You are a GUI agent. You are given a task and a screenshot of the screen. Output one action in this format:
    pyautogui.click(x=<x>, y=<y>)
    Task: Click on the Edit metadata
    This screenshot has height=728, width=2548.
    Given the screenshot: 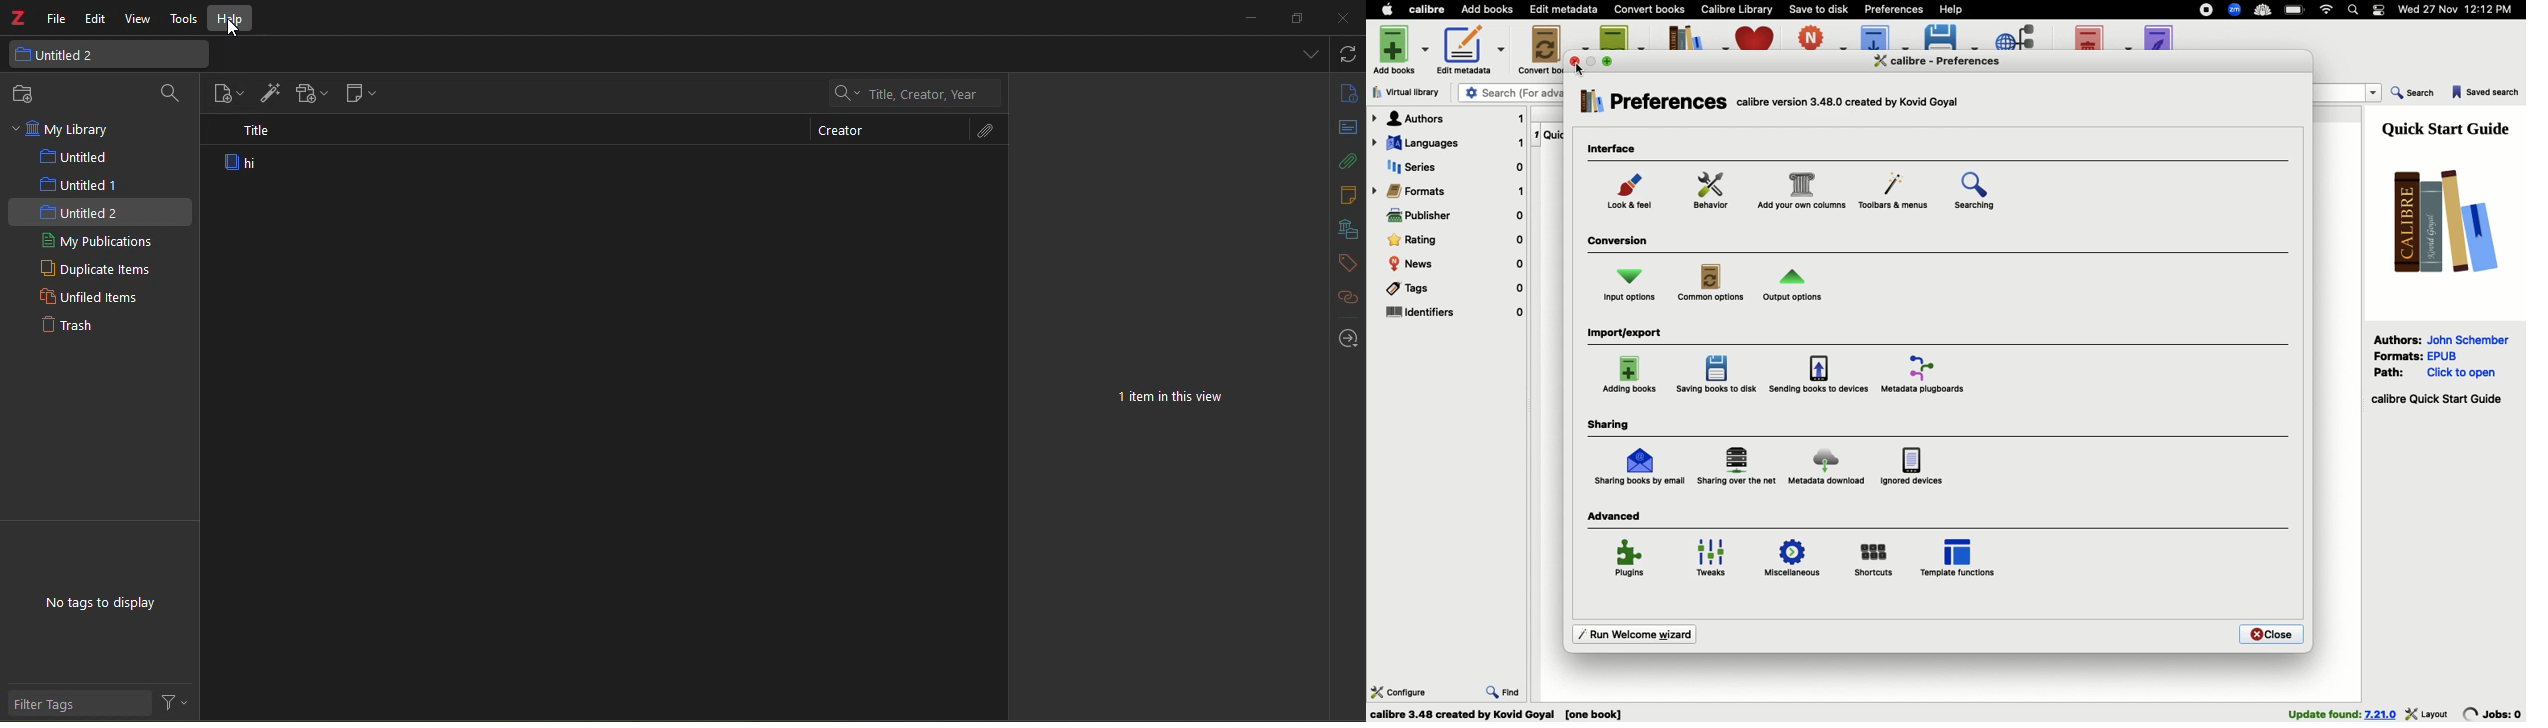 What is the action you would take?
    pyautogui.click(x=1565, y=10)
    